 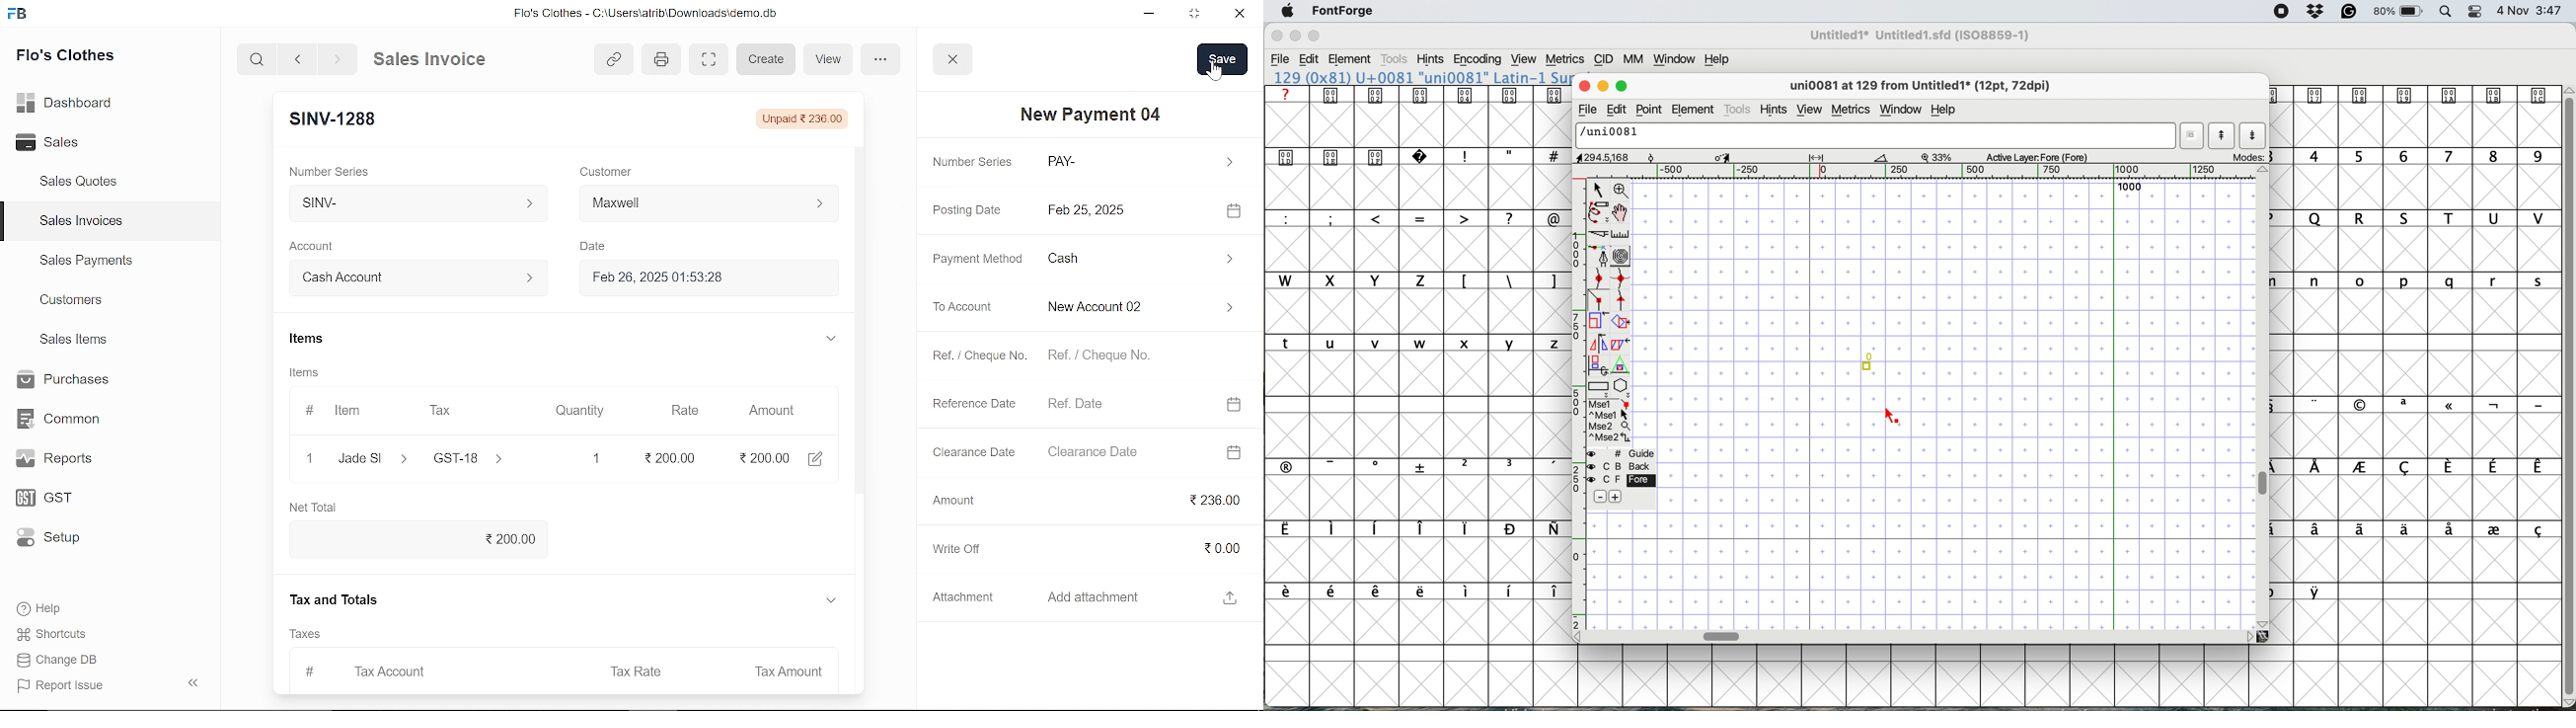 I want to click on Control Center, so click(x=2475, y=12).